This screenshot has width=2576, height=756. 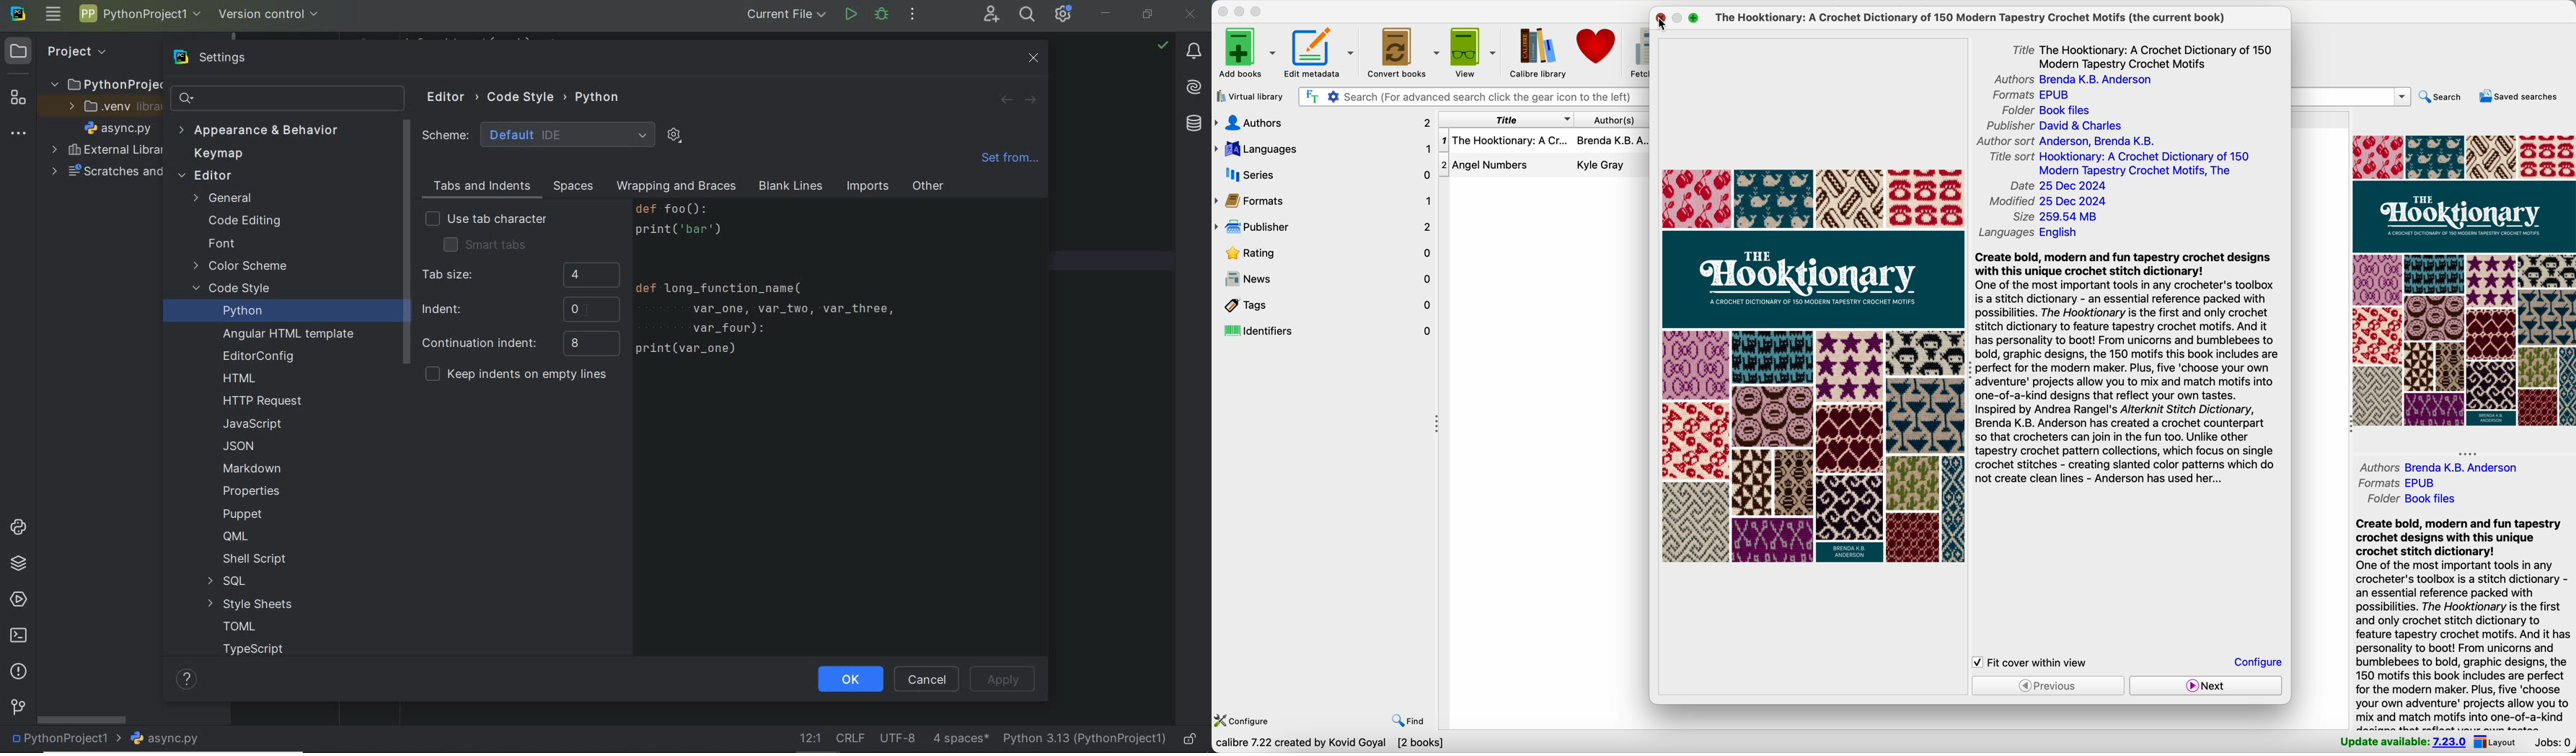 What do you see at coordinates (1325, 332) in the screenshot?
I see `identifiers` at bounding box center [1325, 332].